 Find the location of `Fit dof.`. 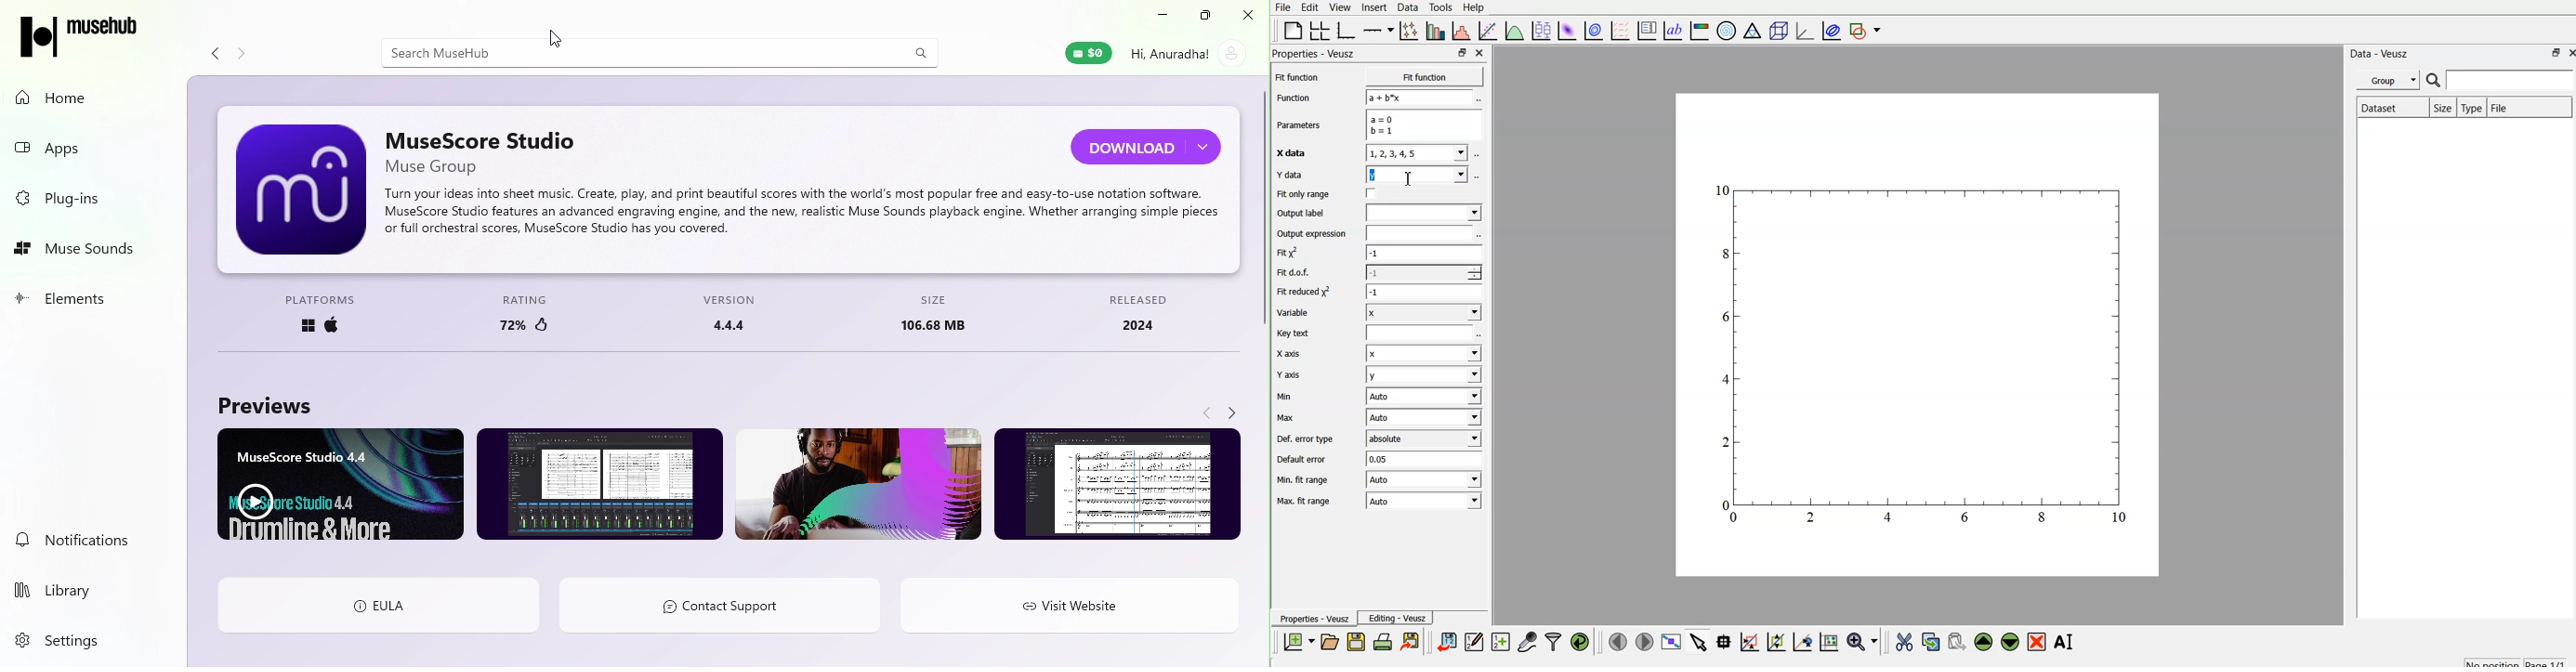

Fit dof. is located at coordinates (1304, 273).